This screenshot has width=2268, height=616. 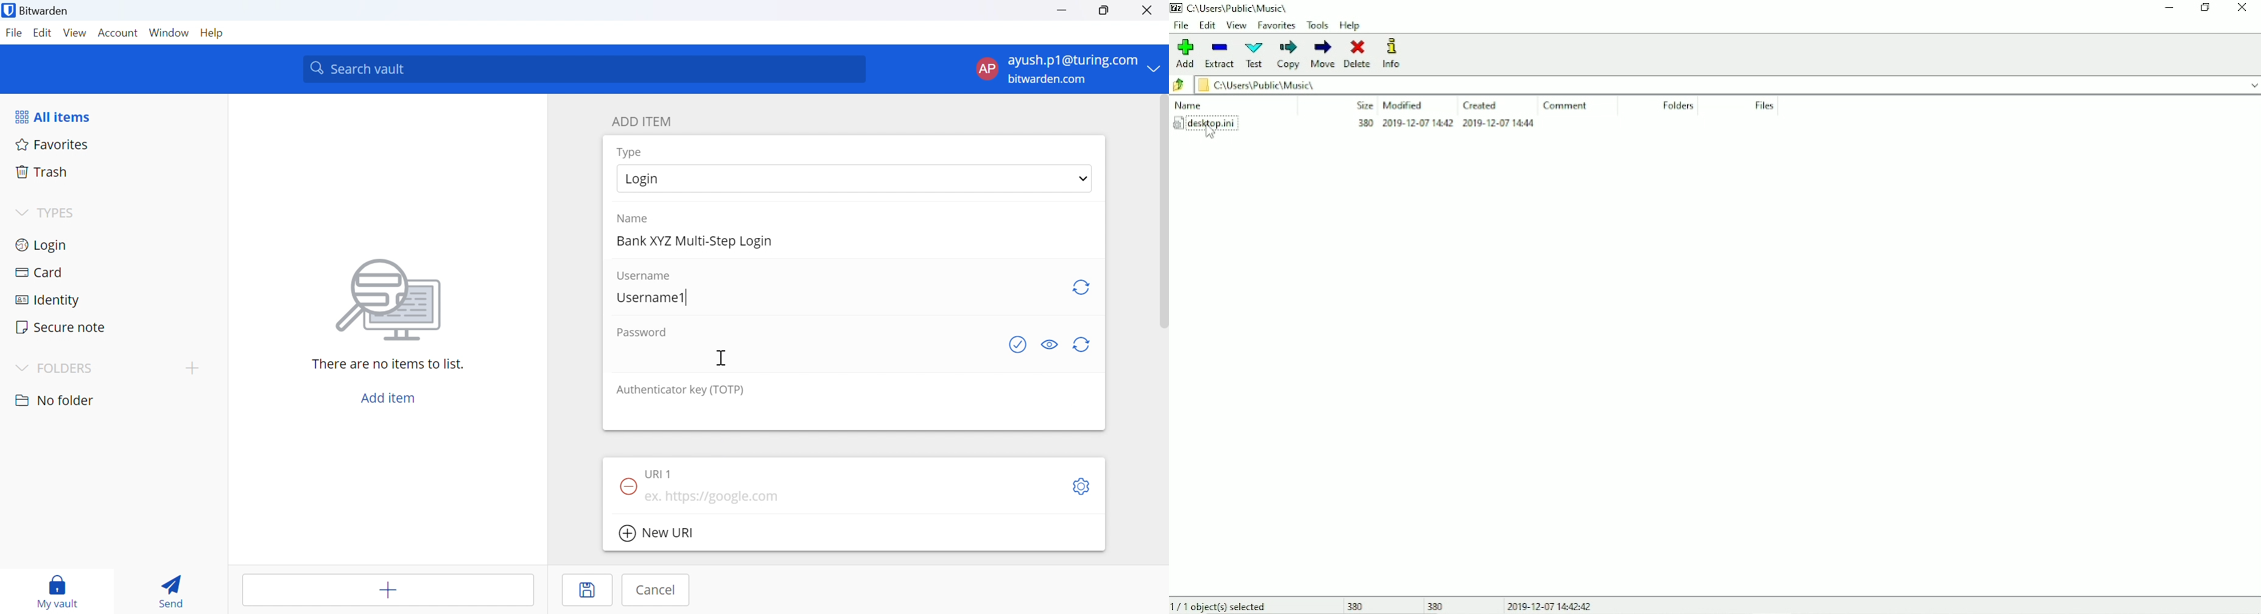 I want to click on scrollbar, so click(x=1162, y=214).